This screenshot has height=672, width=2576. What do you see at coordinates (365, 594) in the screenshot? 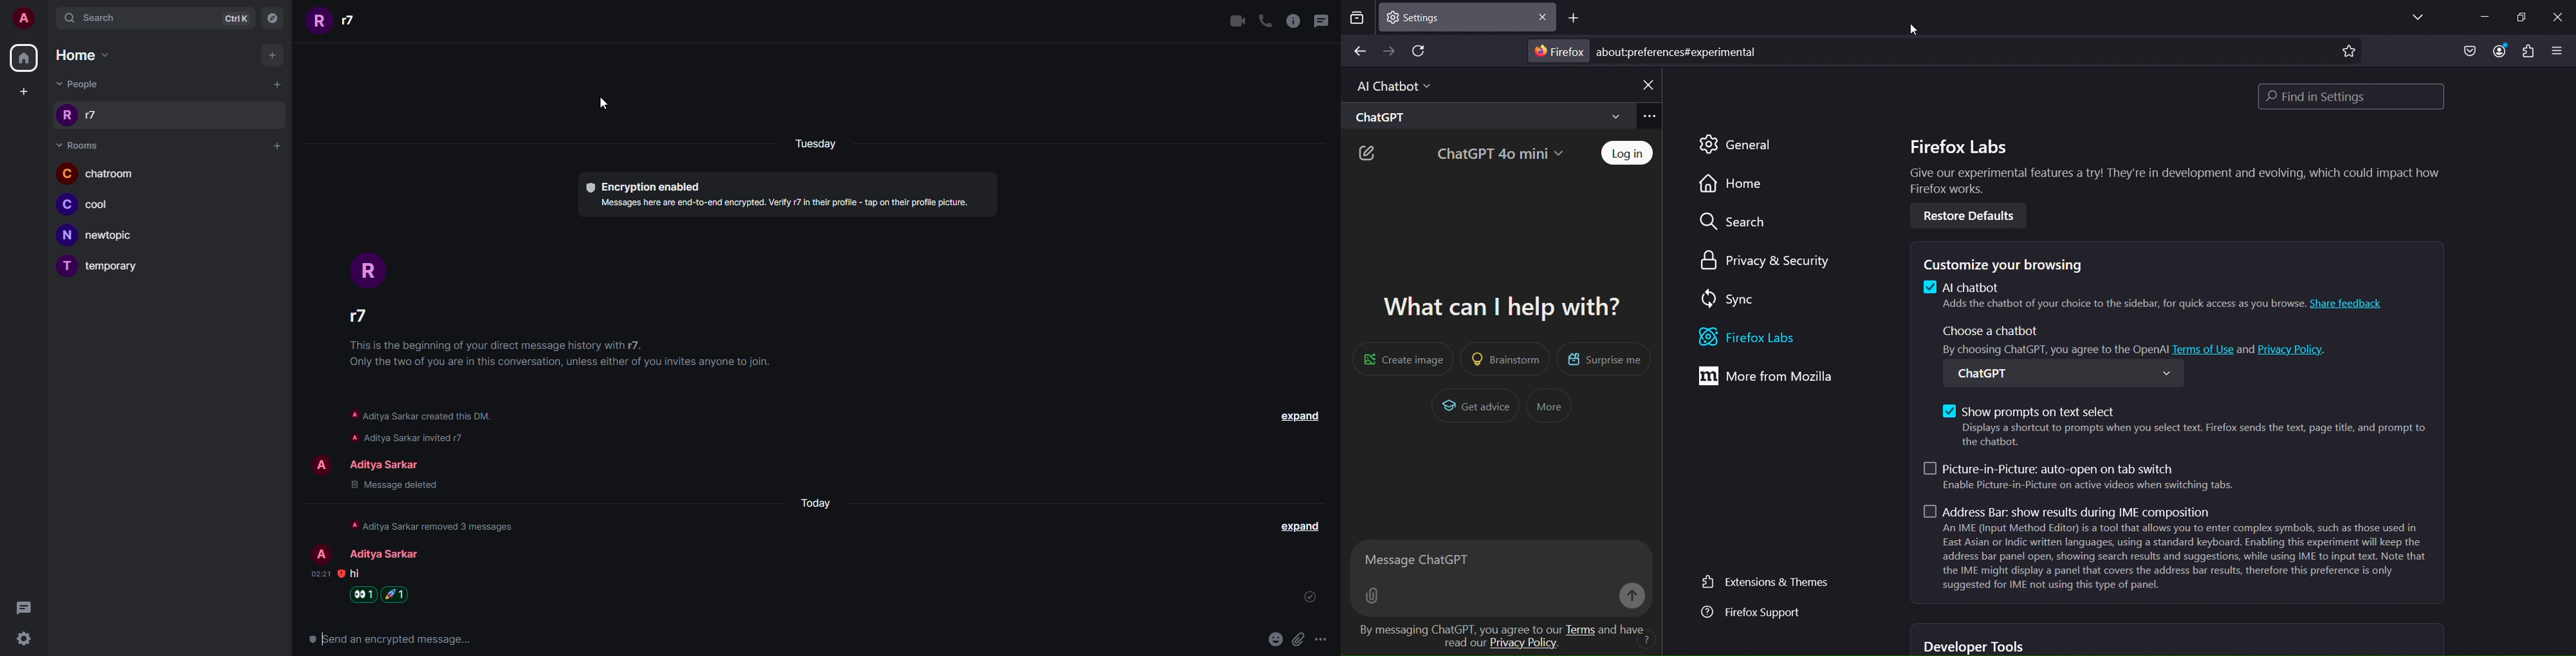
I see `reaction added` at bounding box center [365, 594].